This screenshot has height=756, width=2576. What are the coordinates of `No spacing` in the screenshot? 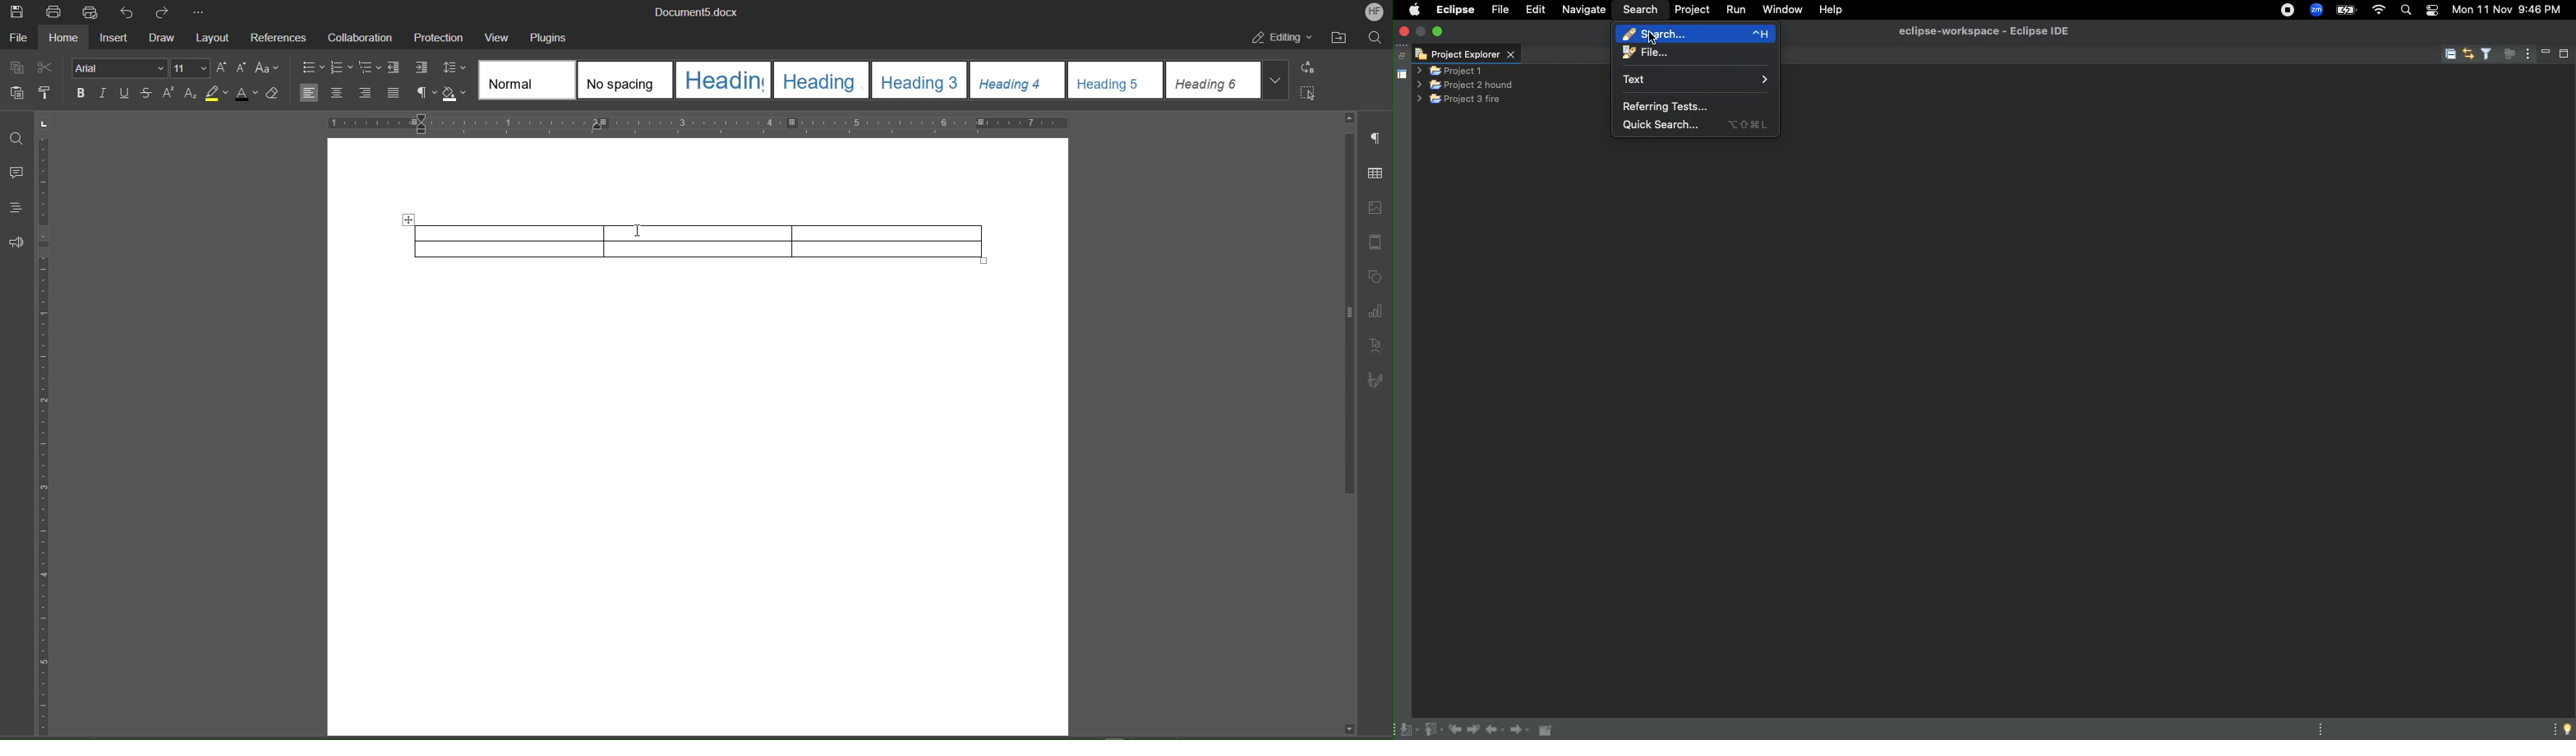 It's located at (625, 80).